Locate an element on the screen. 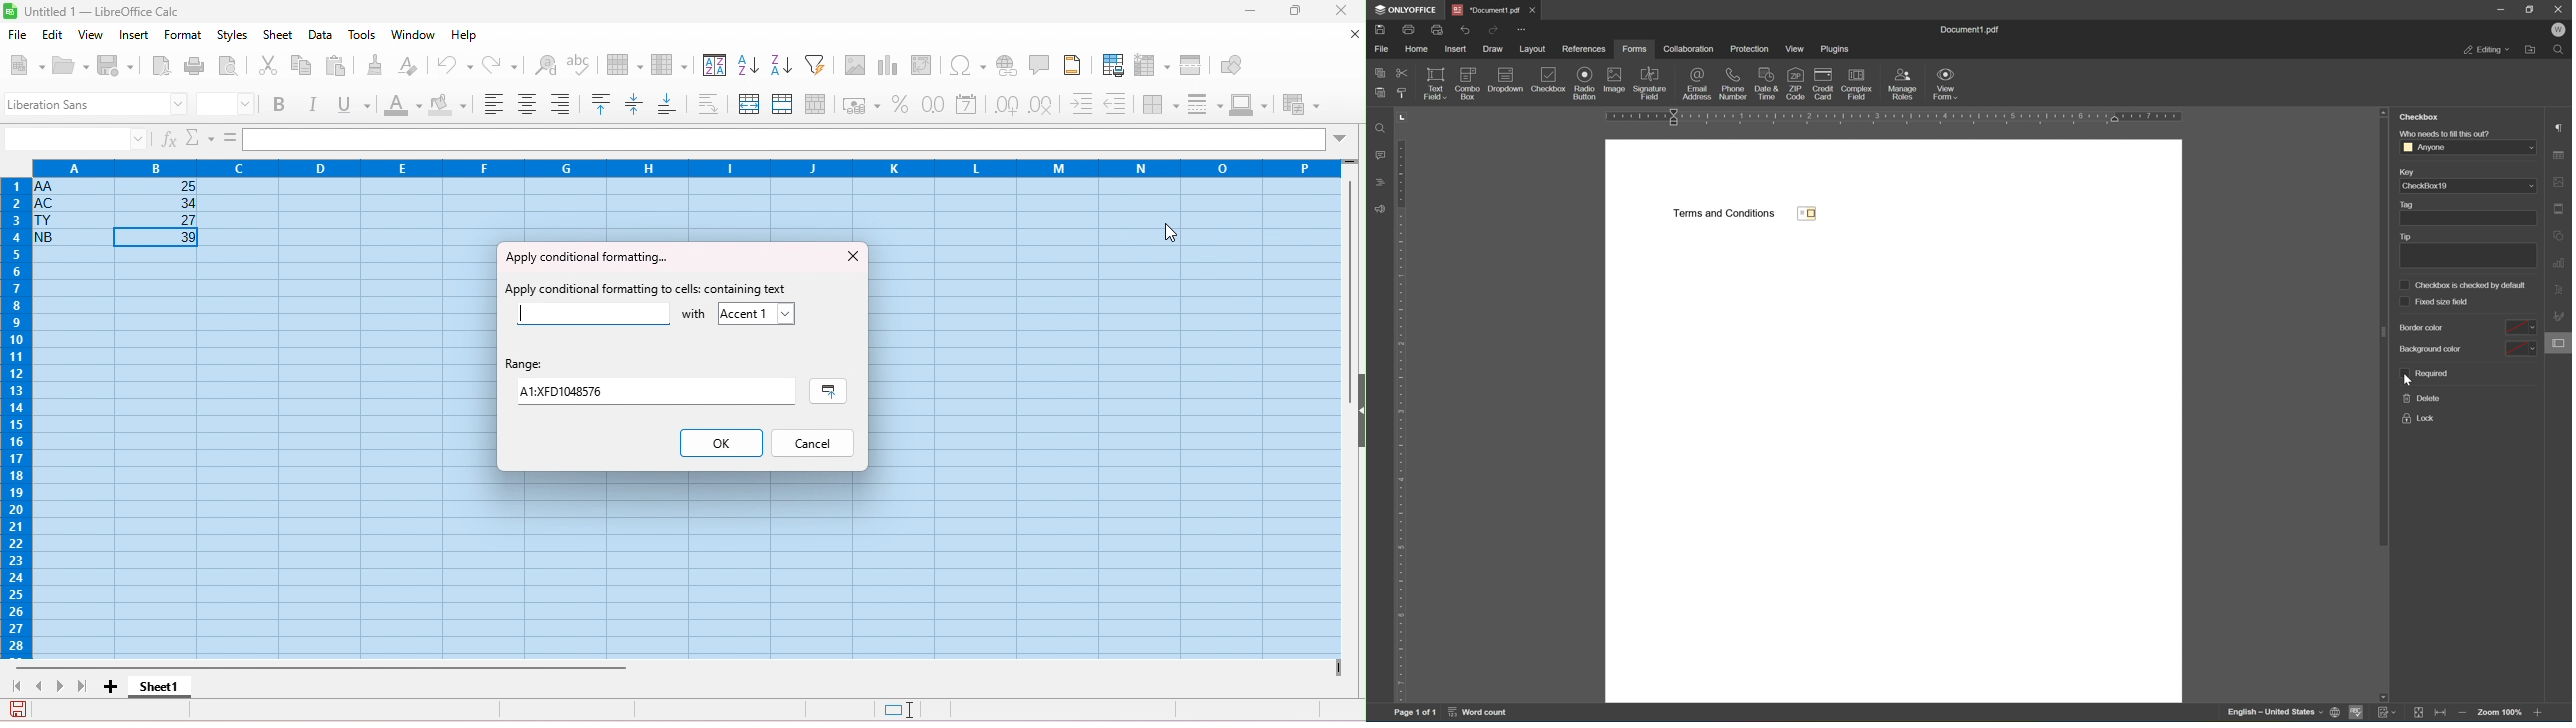  unmerge is located at coordinates (813, 103).